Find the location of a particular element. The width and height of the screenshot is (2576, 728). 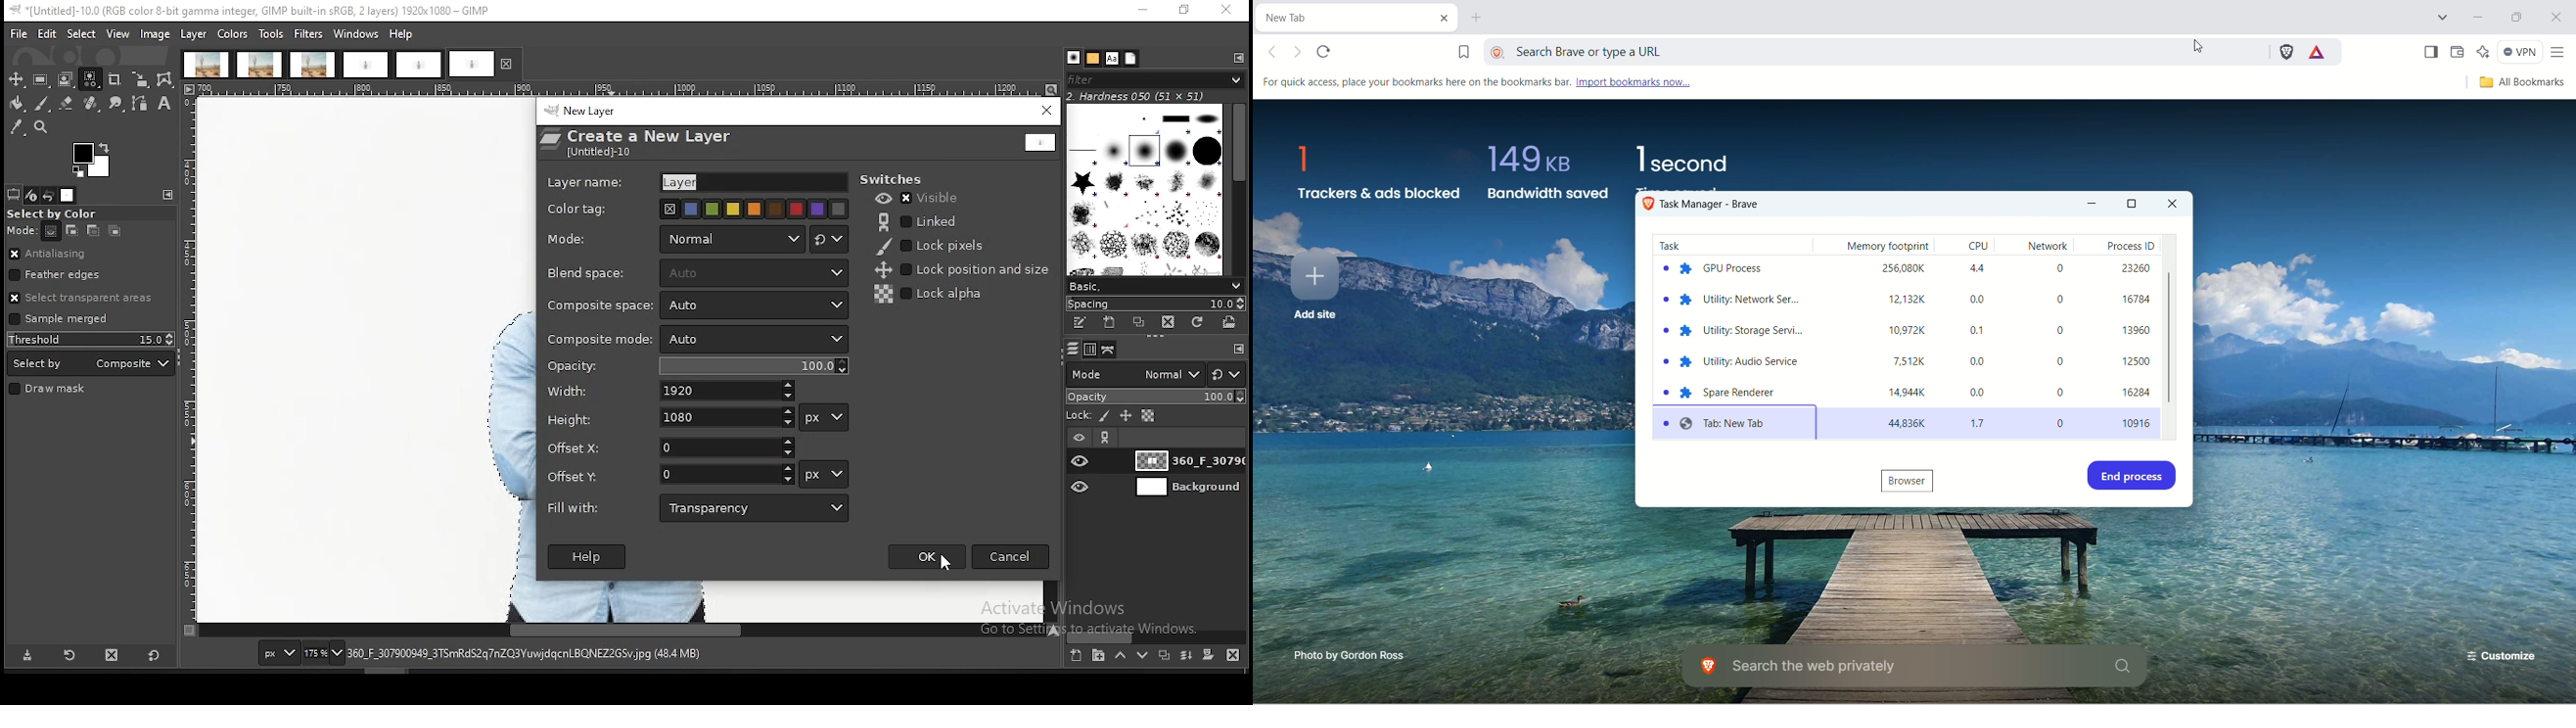

antiliasing is located at coordinates (90, 255).